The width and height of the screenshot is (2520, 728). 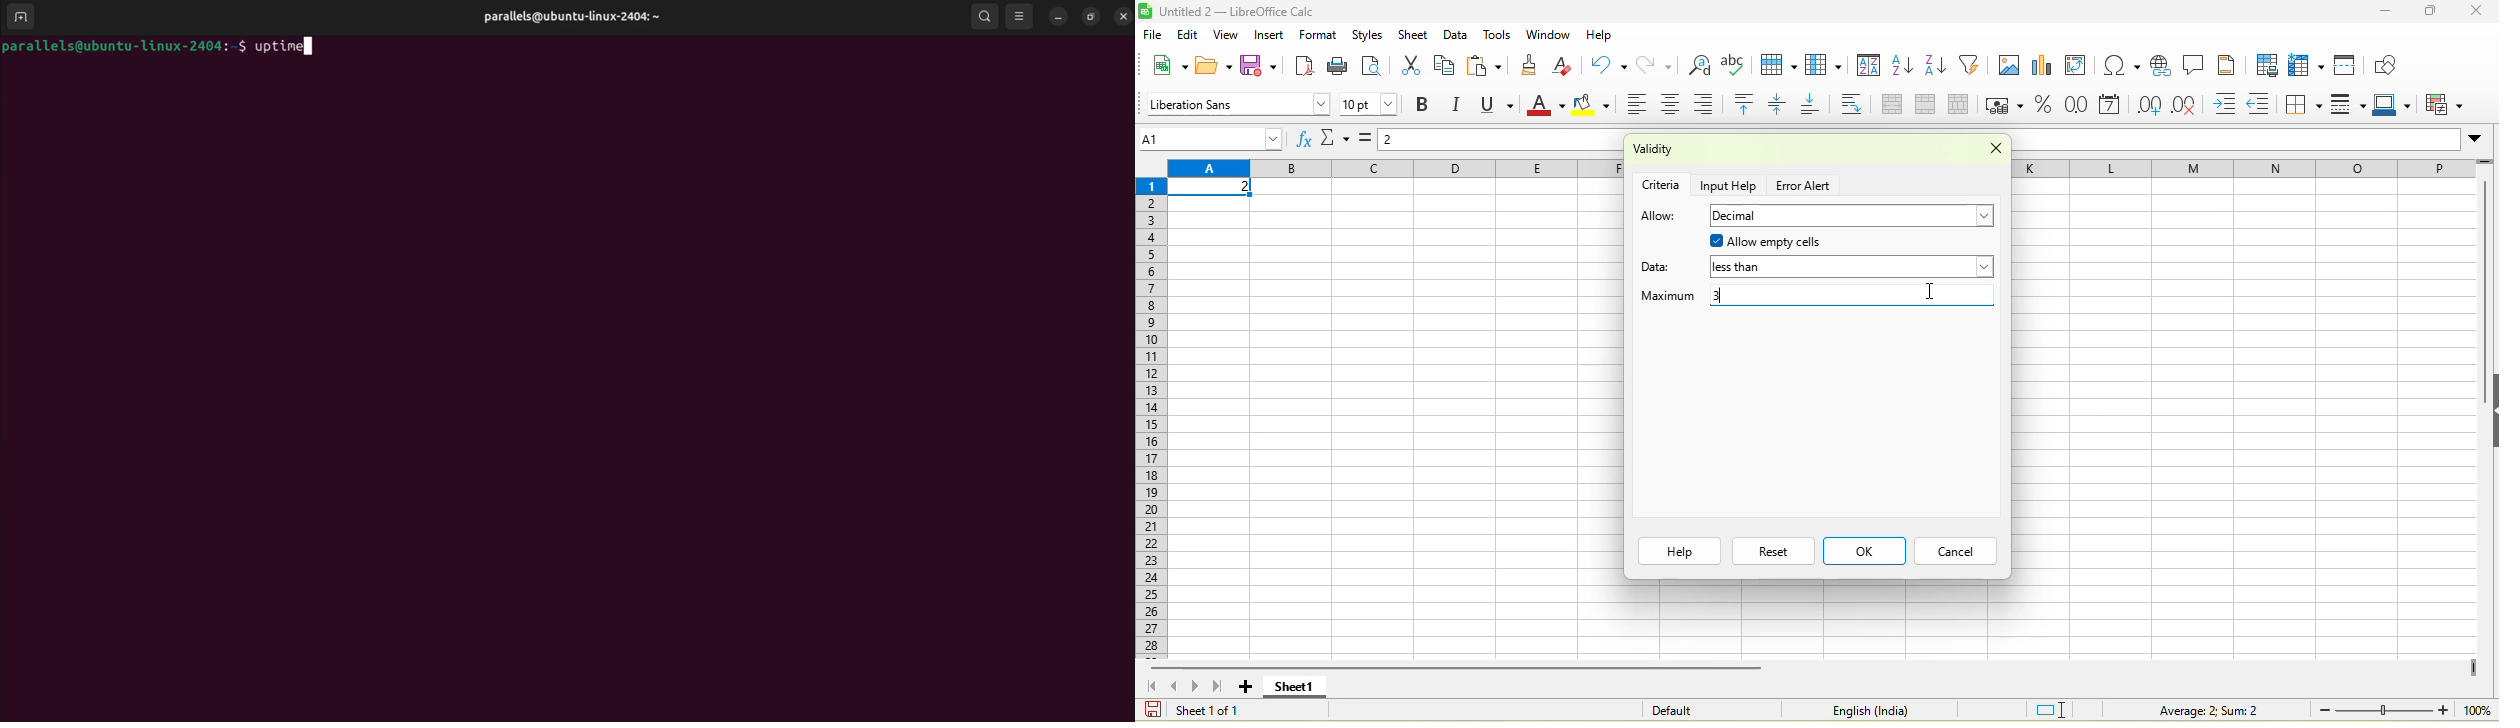 What do you see at coordinates (1236, 103) in the screenshot?
I see `font style` at bounding box center [1236, 103].